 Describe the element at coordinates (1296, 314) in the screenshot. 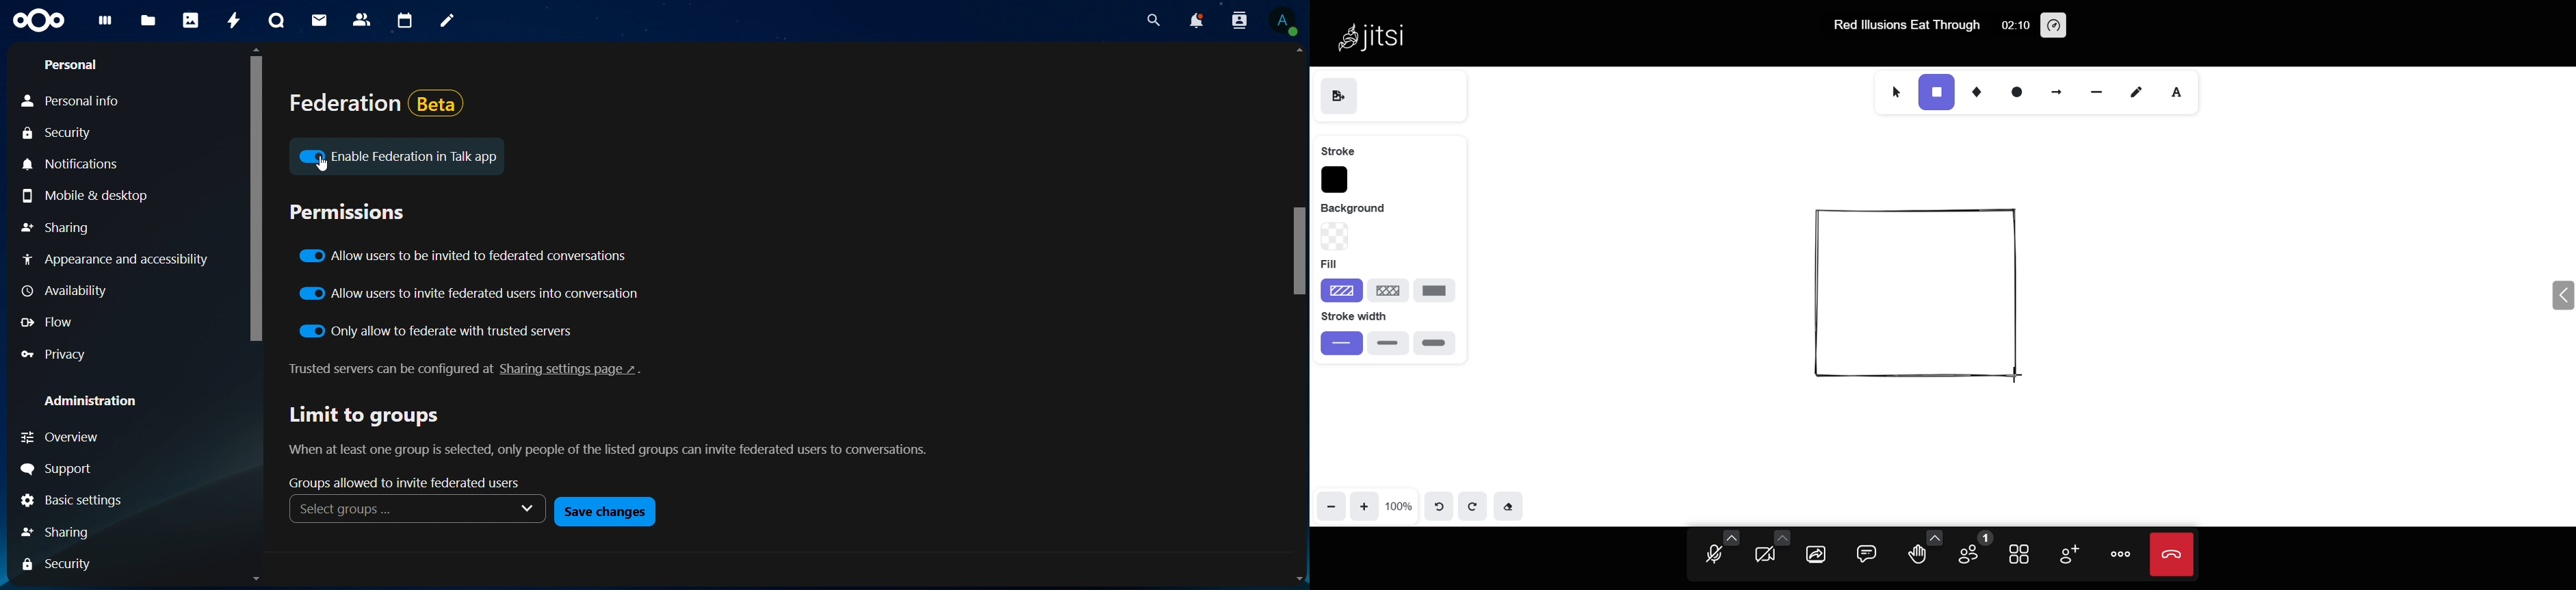

I see `Scrollbar` at that location.